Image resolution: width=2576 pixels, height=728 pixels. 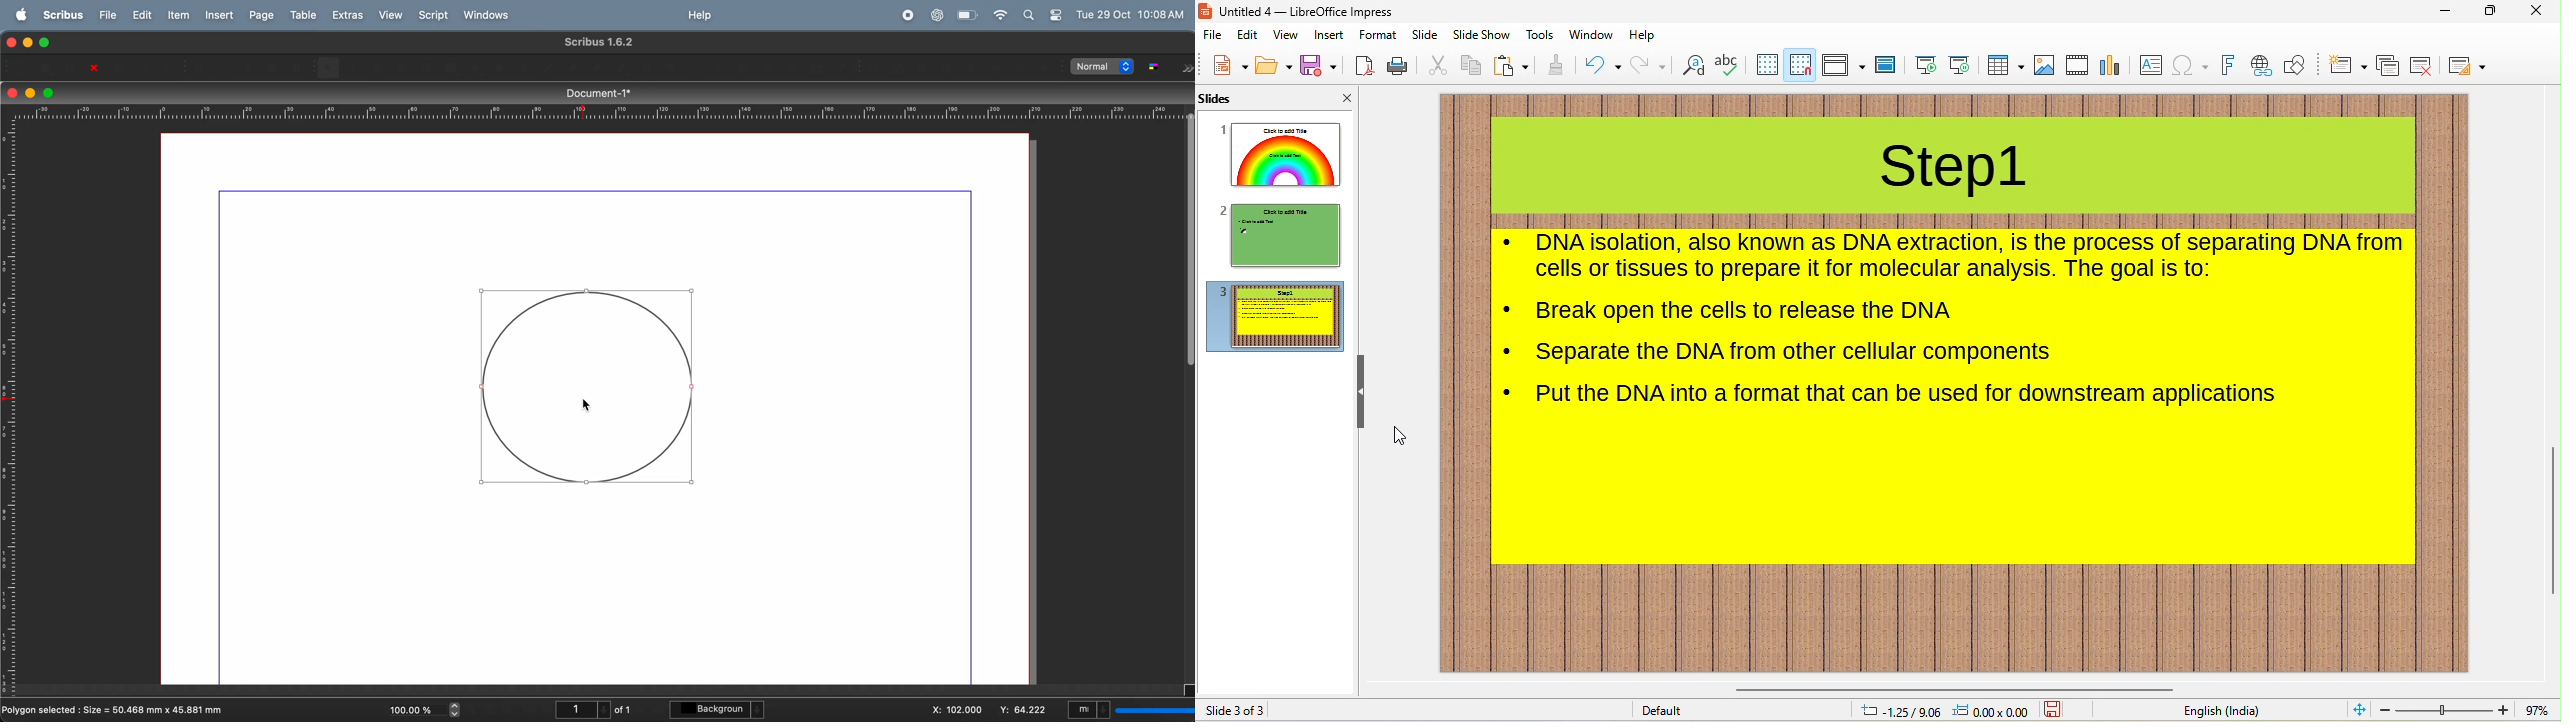 I want to click on select current unit, so click(x=1130, y=707).